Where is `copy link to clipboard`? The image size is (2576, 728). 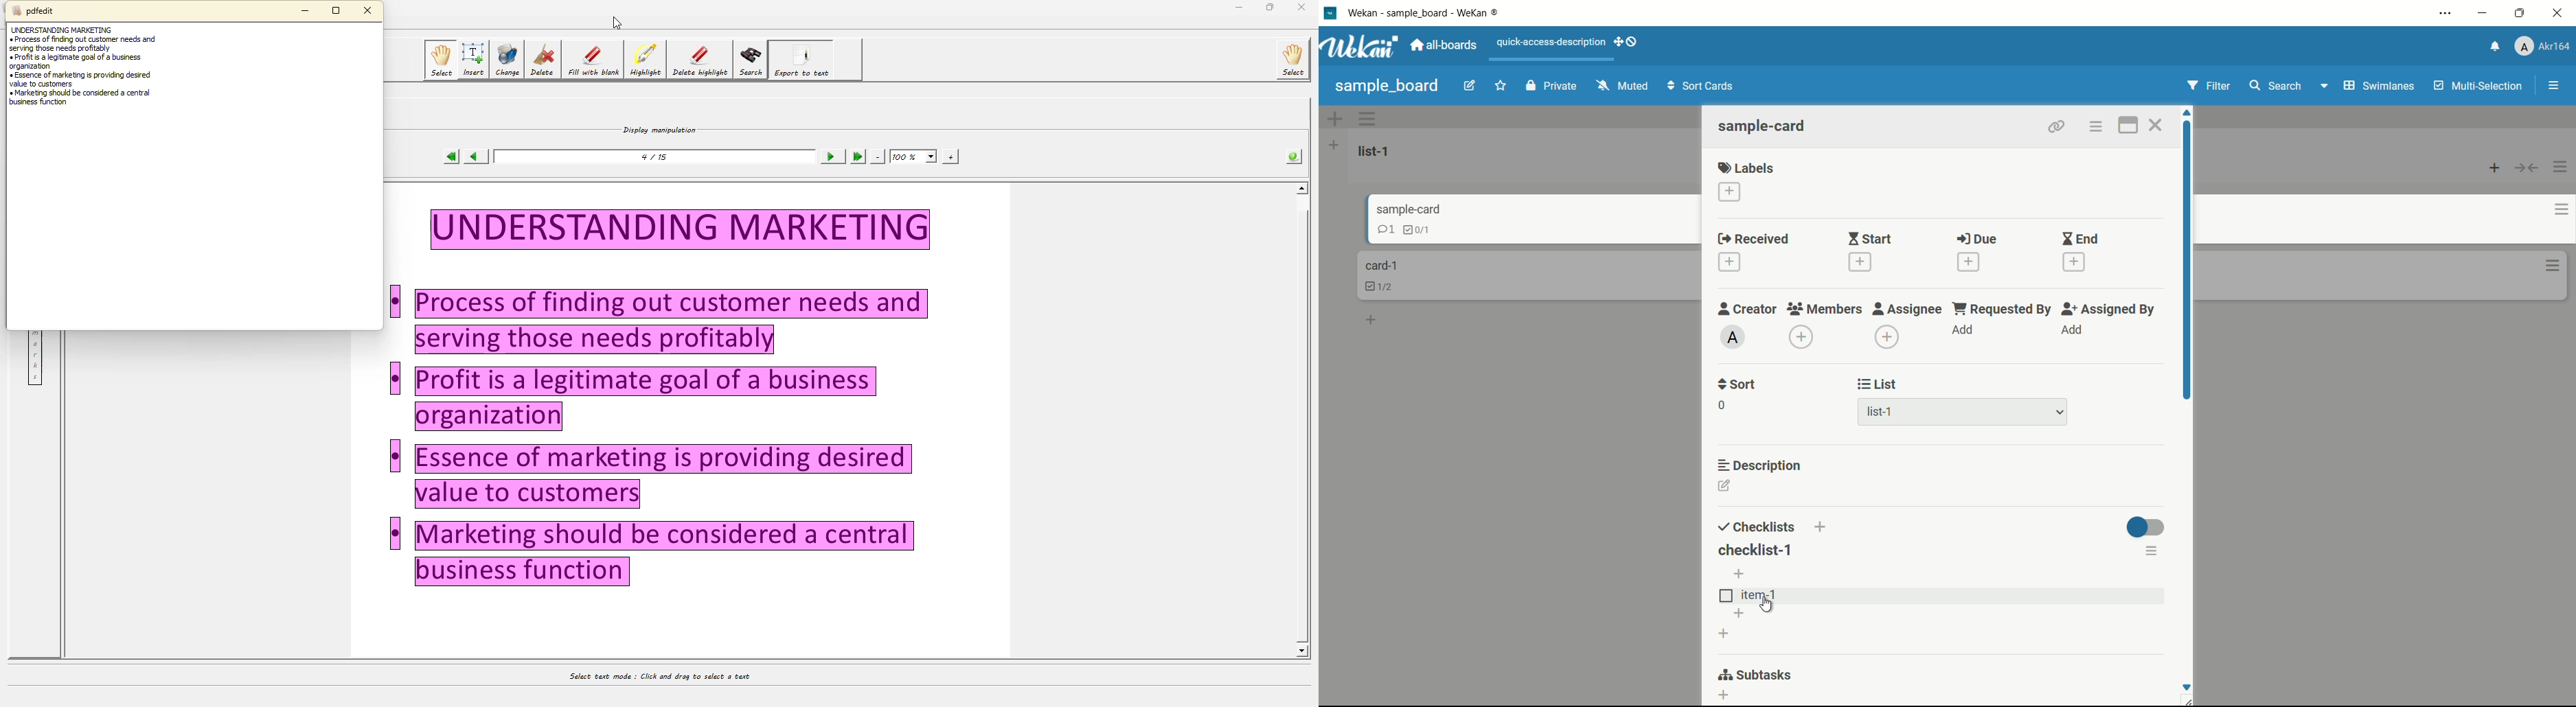
copy link to clipboard is located at coordinates (2057, 127).